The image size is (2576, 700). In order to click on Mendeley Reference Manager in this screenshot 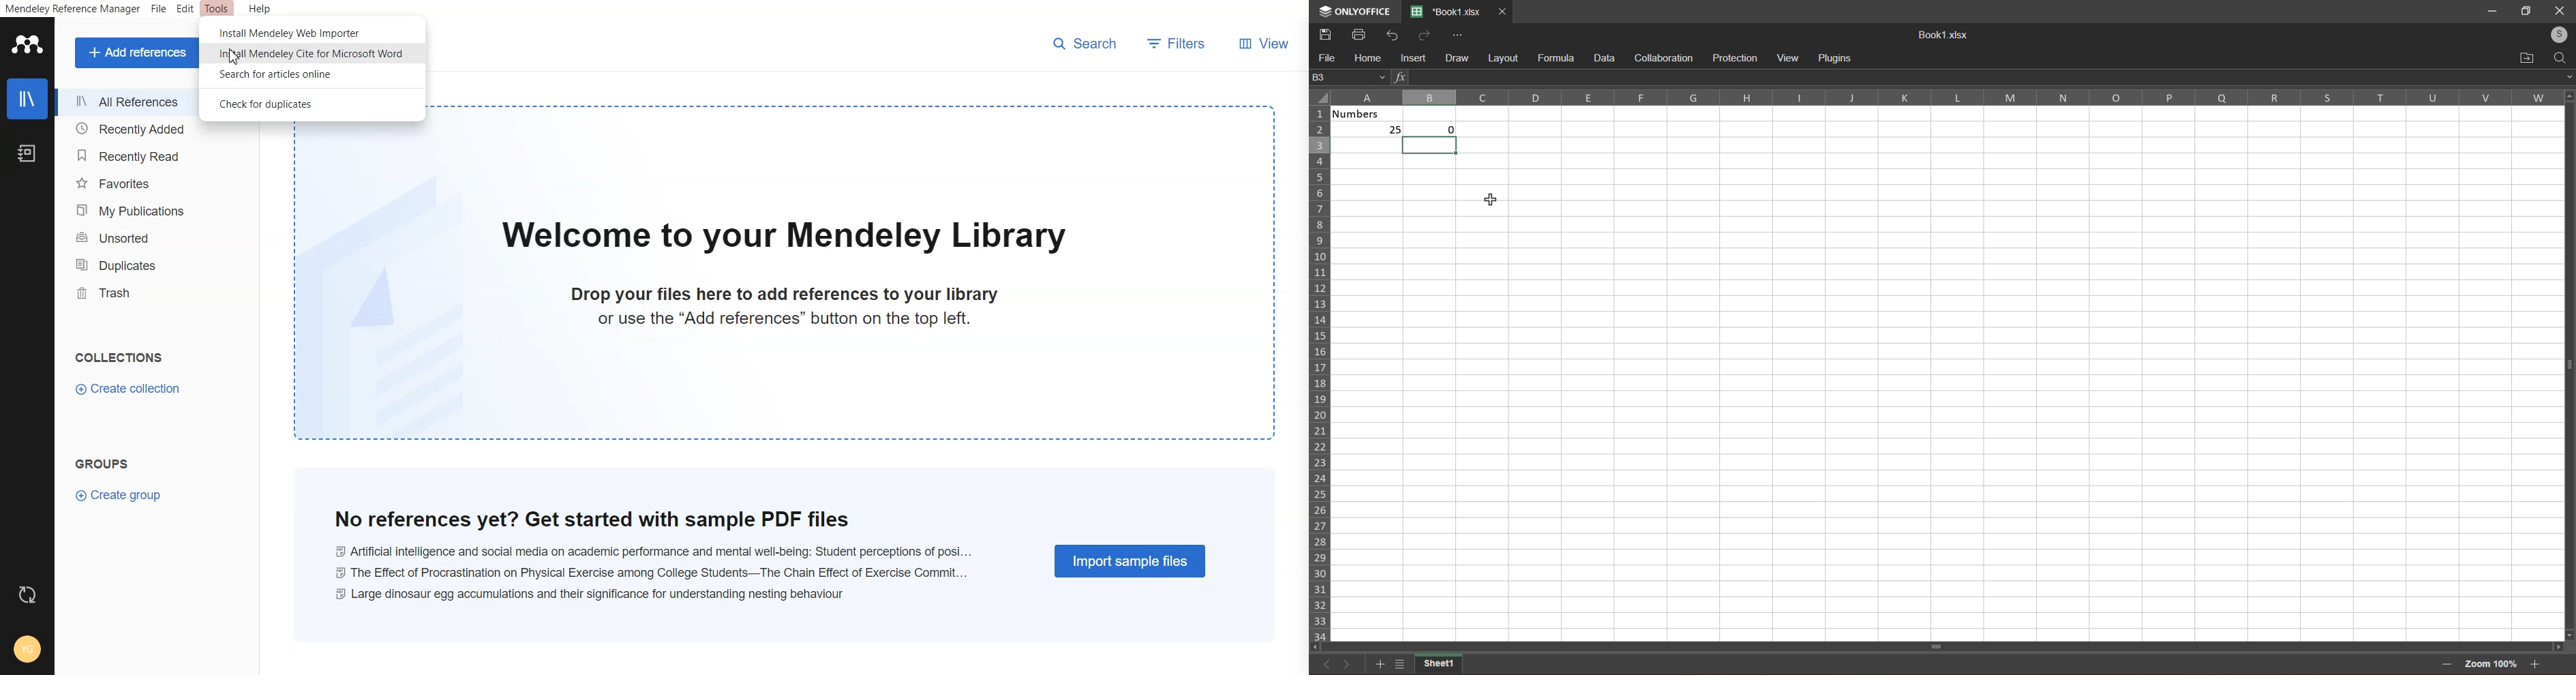, I will do `click(73, 8)`.